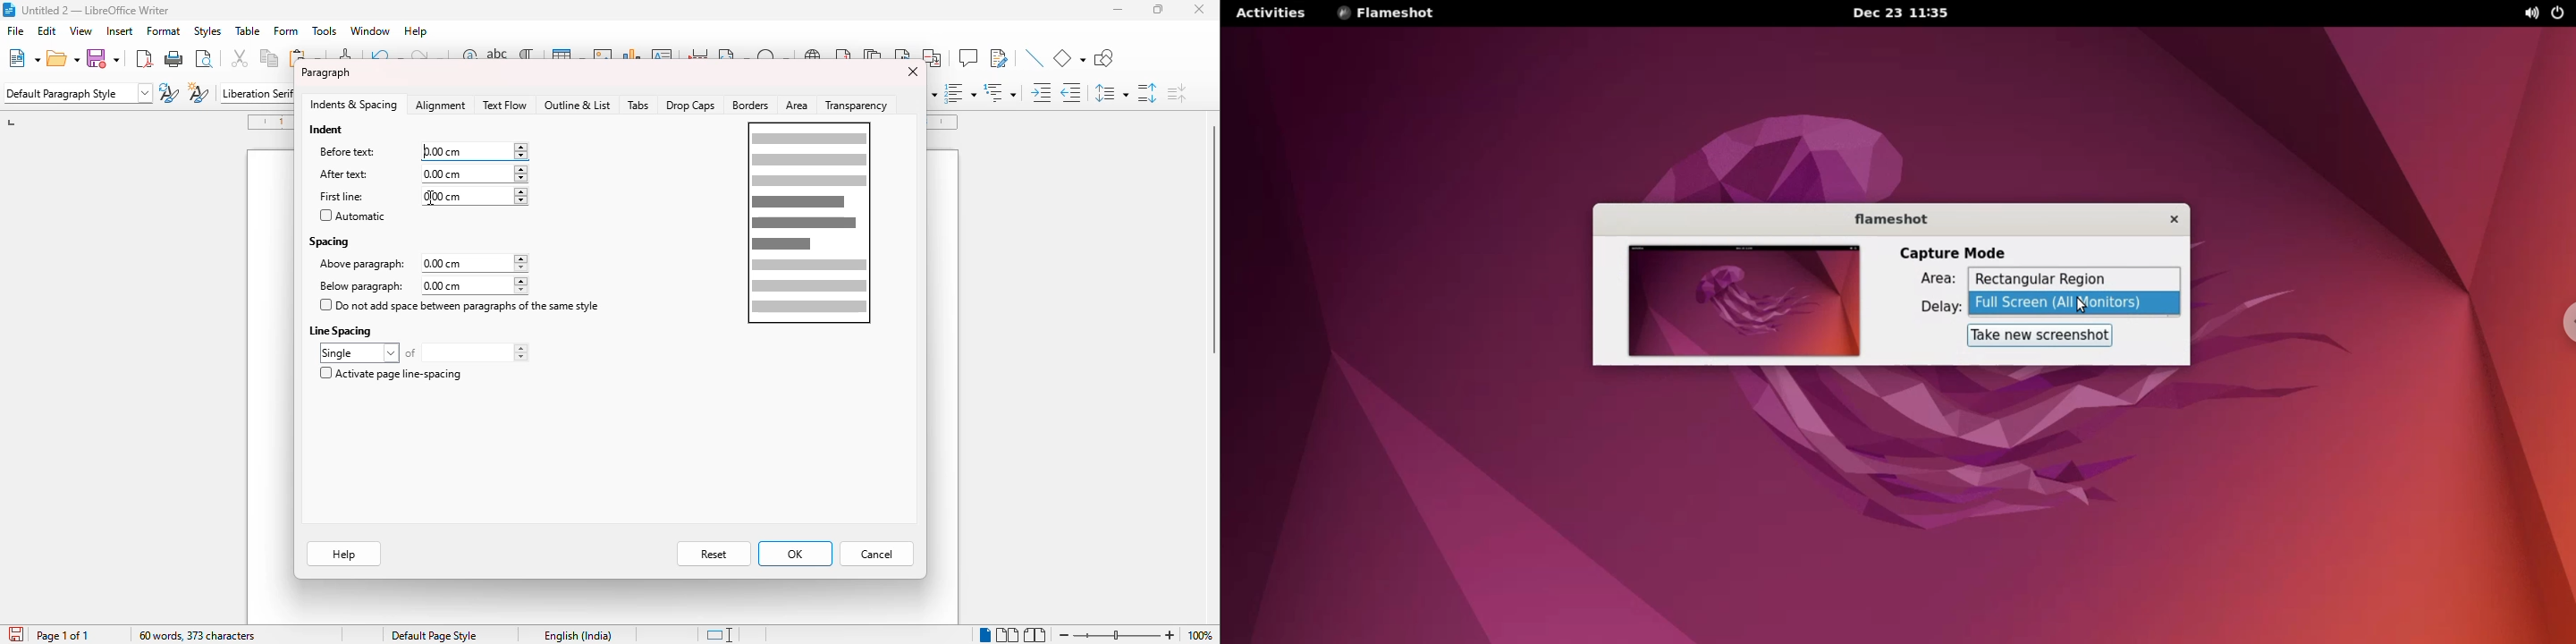  I want to click on Dec 23 11:35, so click(1909, 13).